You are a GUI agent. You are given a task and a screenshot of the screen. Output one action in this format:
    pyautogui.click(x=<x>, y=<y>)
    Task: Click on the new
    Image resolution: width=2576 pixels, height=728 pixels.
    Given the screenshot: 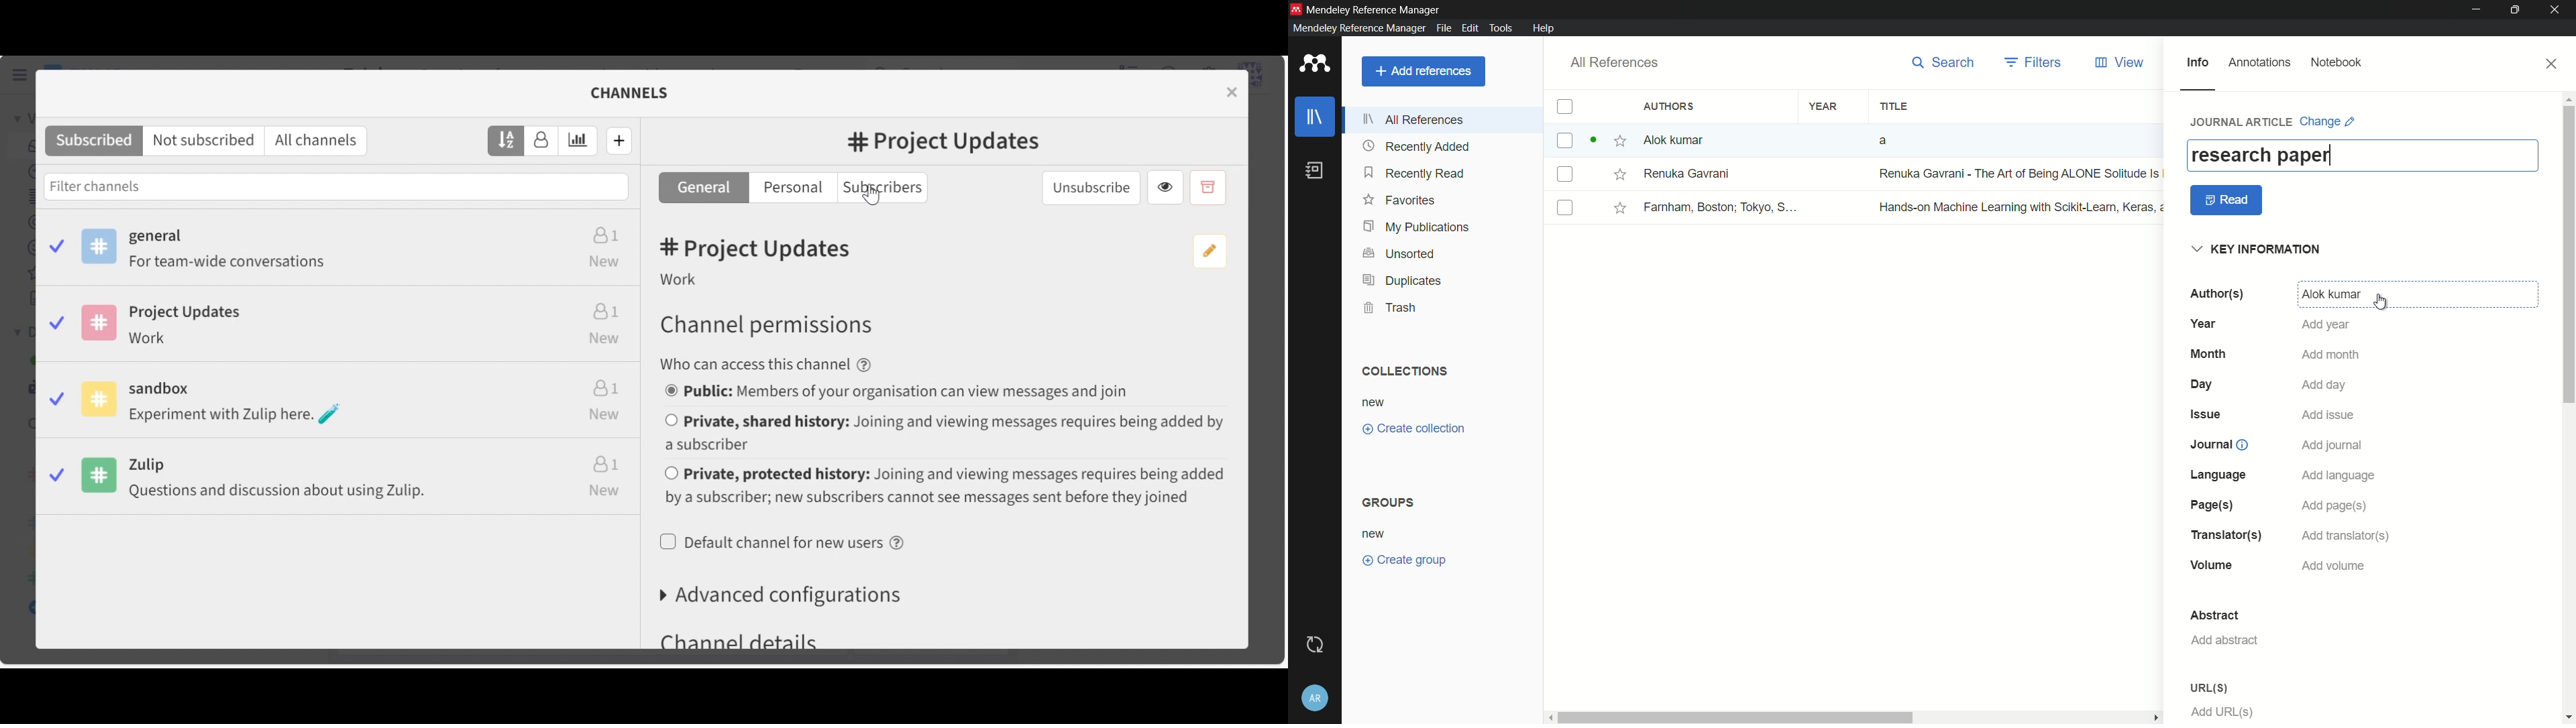 What is the action you would take?
    pyautogui.click(x=1374, y=404)
    